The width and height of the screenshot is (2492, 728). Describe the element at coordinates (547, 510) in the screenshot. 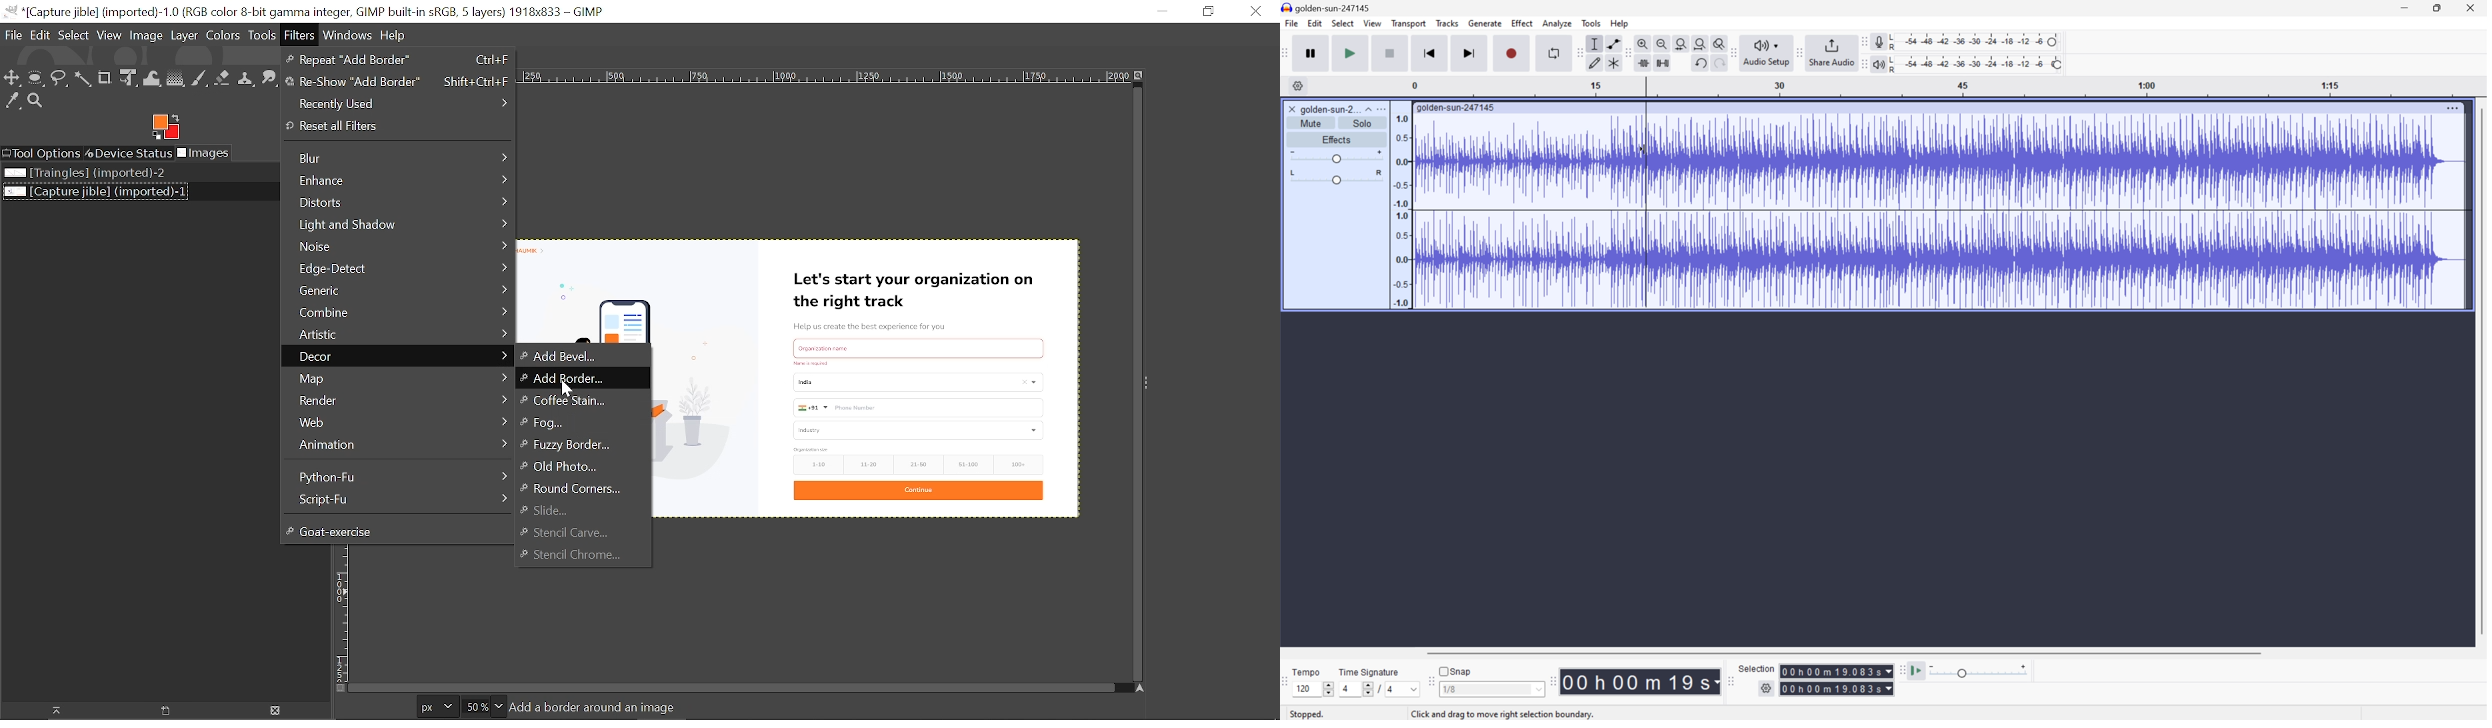

I see `Slide...` at that location.